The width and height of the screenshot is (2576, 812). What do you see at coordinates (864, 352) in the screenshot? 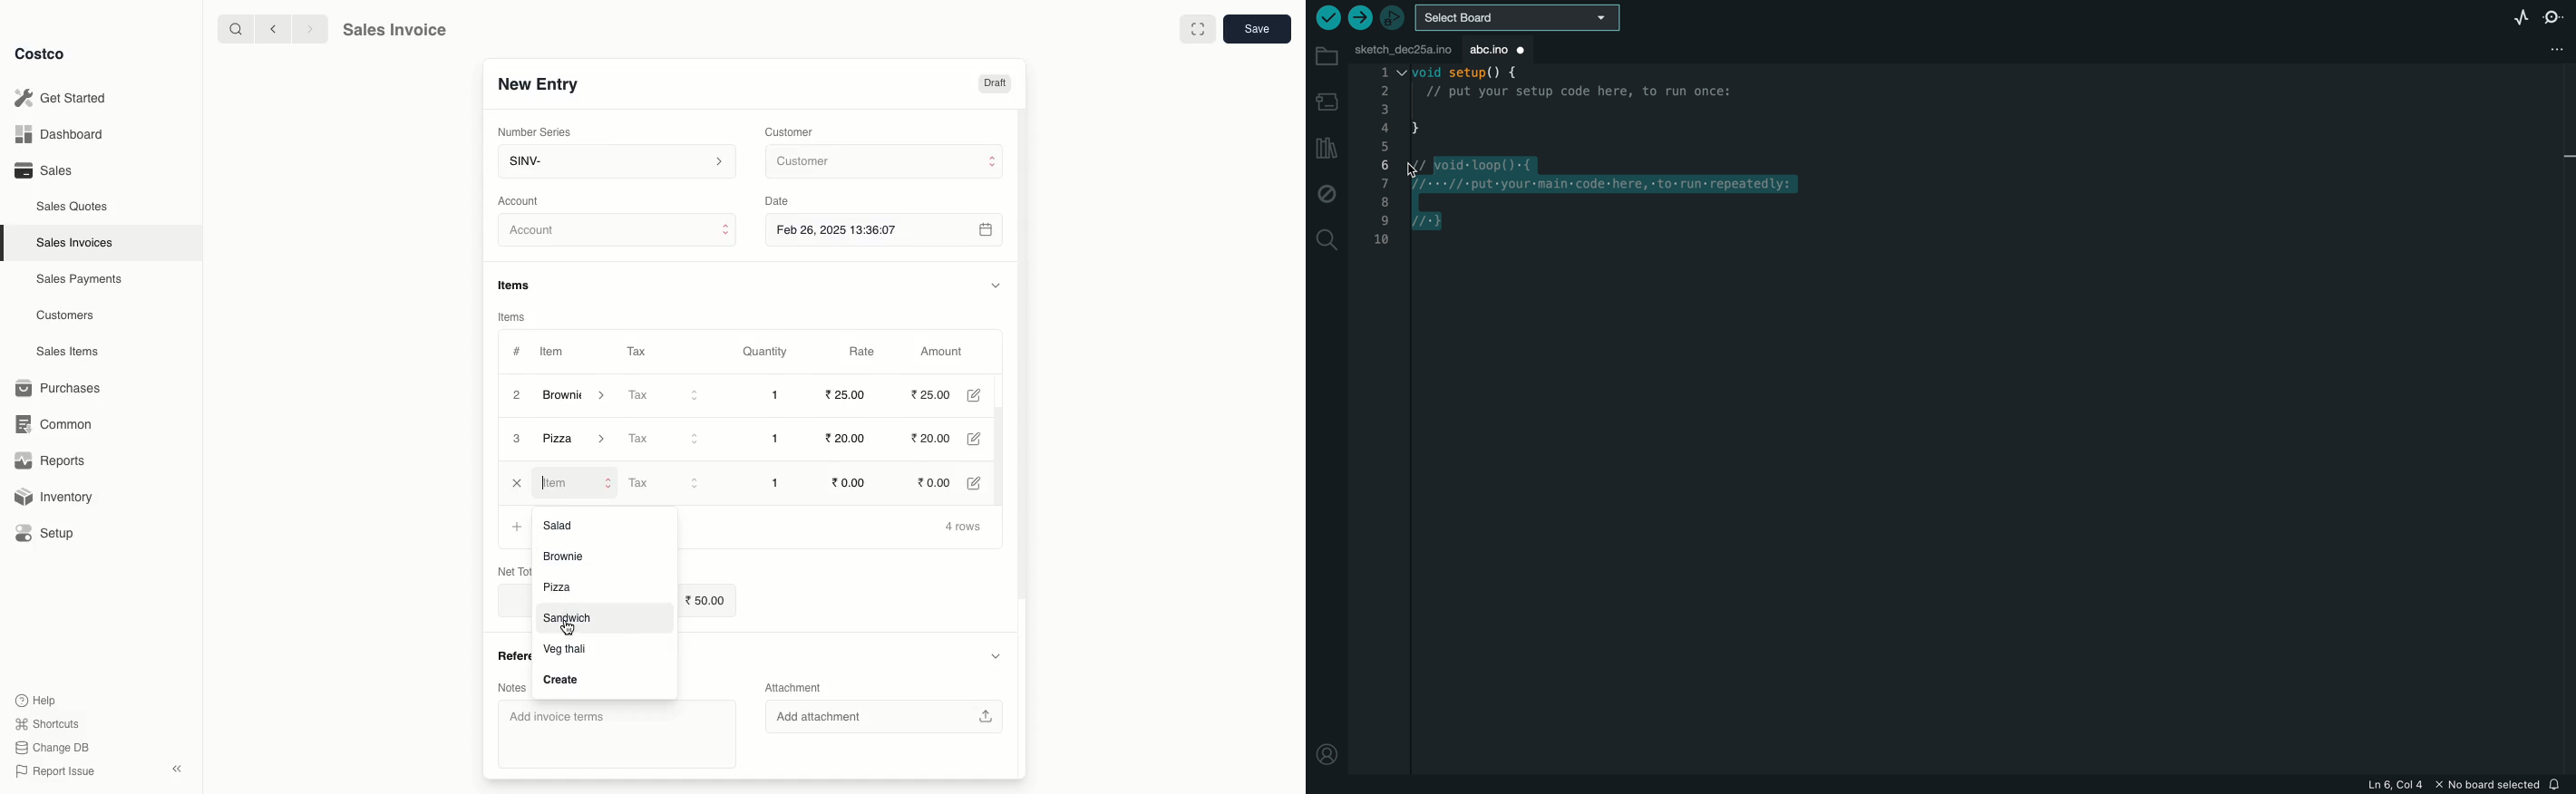
I see `Rate` at bounding box center [864, 352].